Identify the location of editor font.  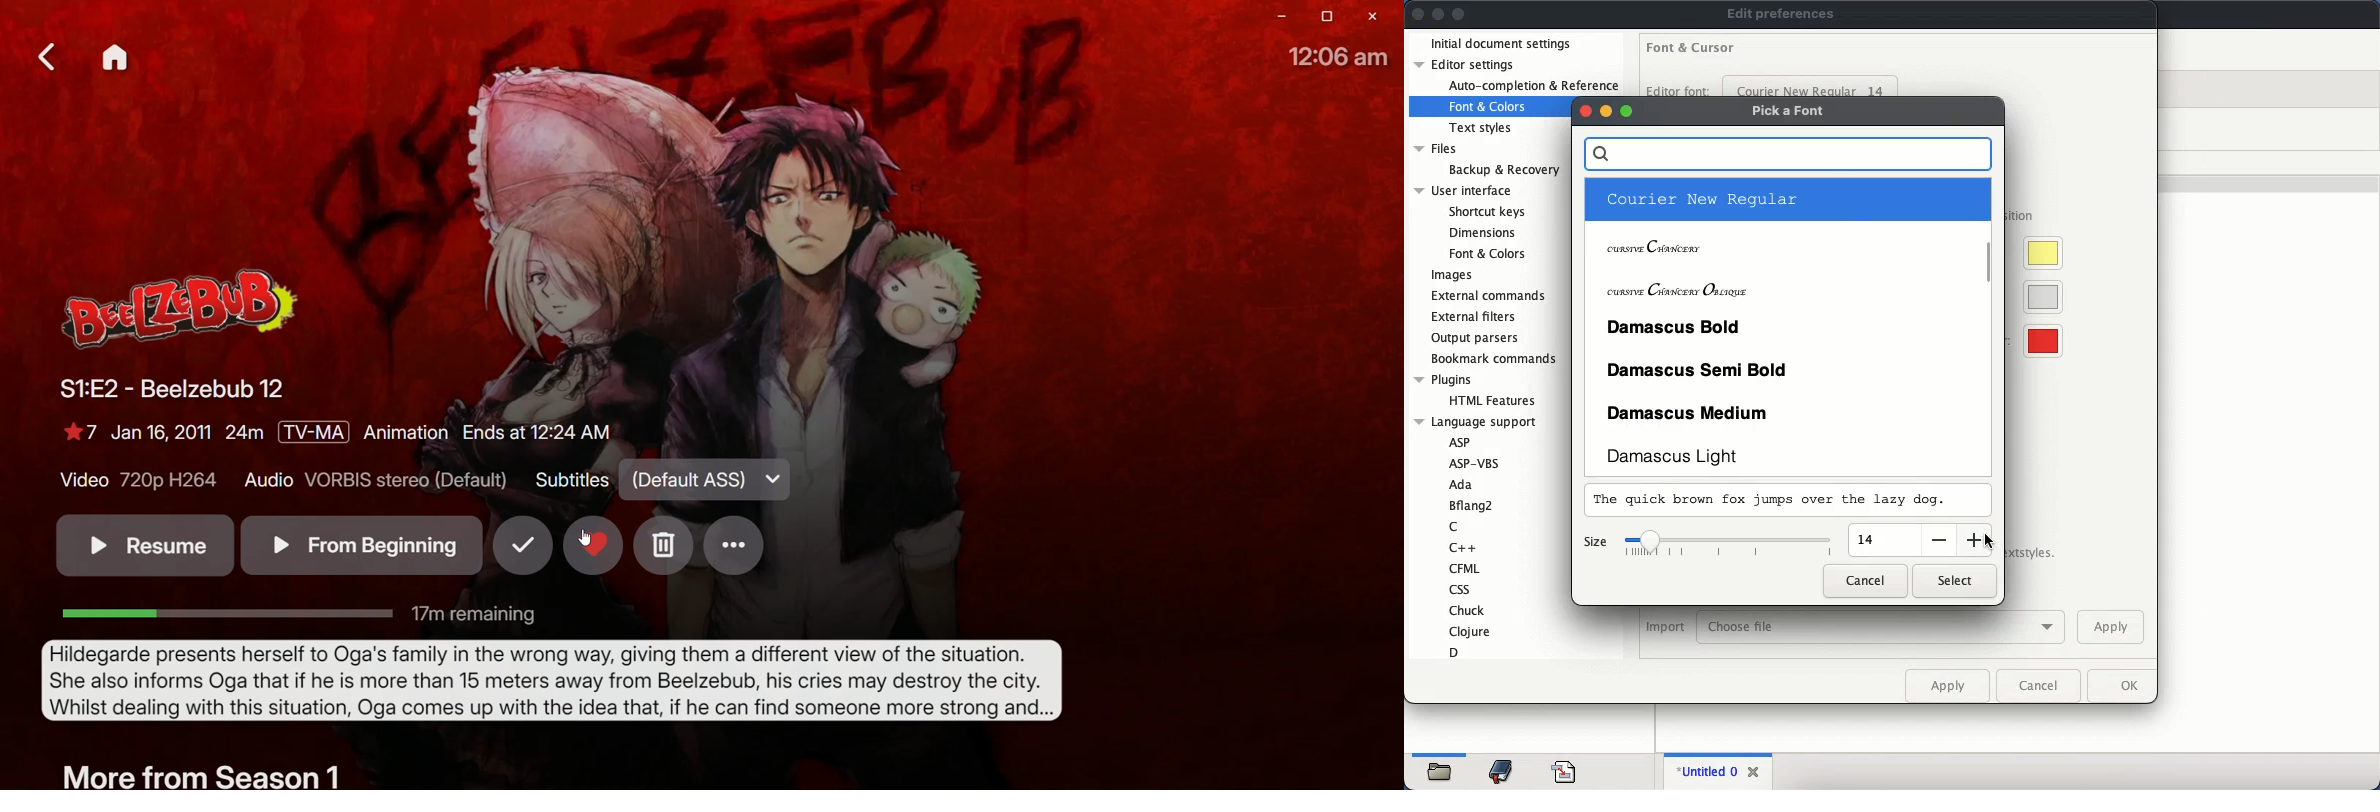
(1677, 88).